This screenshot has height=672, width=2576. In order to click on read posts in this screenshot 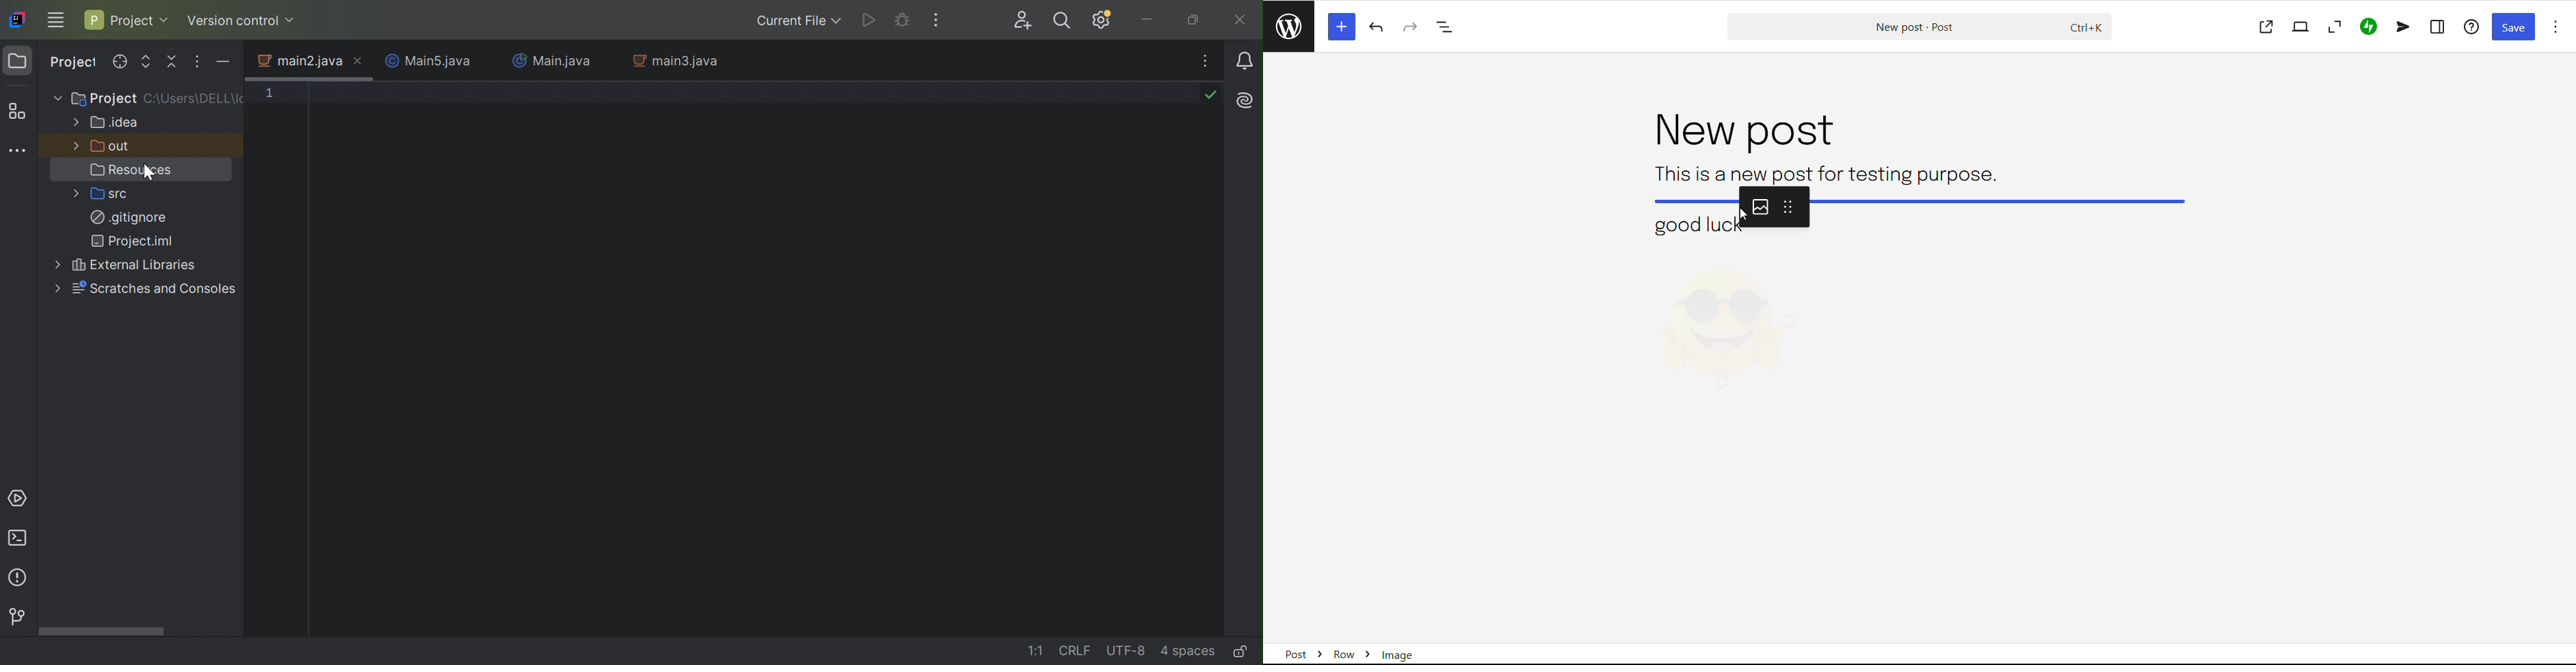, I will do `click(1288, 26)`.